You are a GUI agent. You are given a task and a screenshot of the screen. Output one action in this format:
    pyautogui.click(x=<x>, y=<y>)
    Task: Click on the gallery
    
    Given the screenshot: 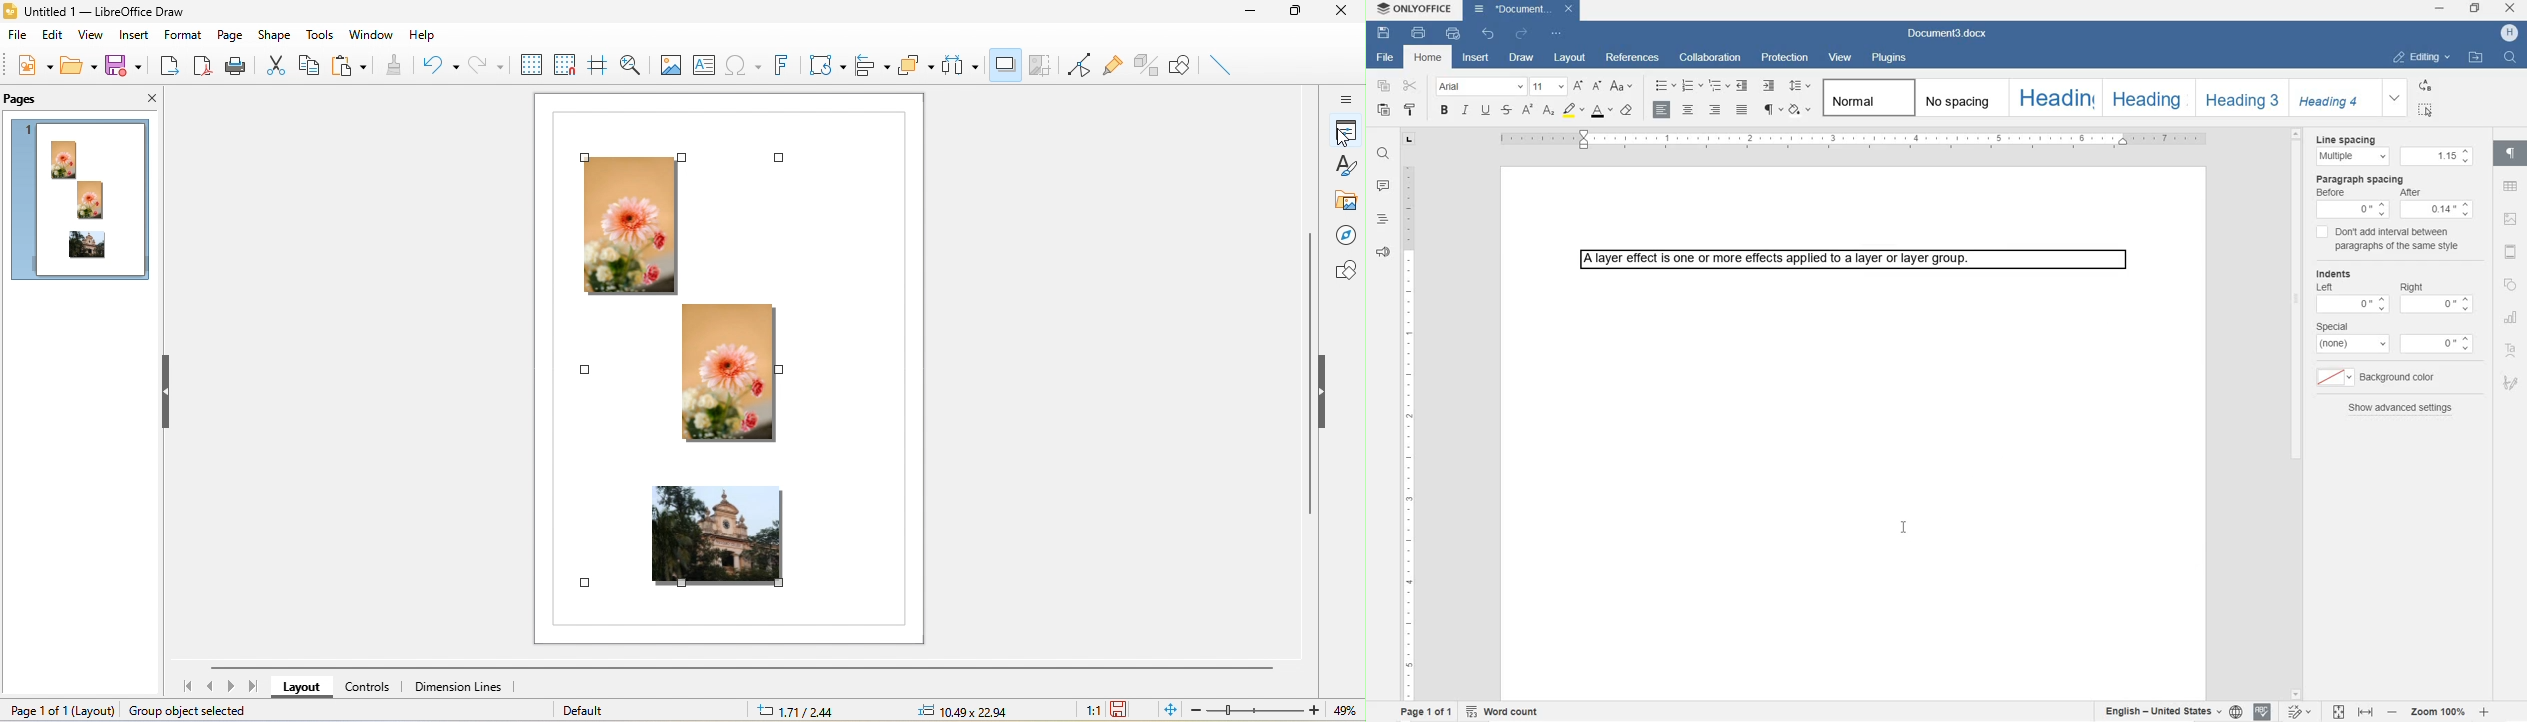 What is the action you would take?
    pyautogui.click(x=1347, y=201)
    